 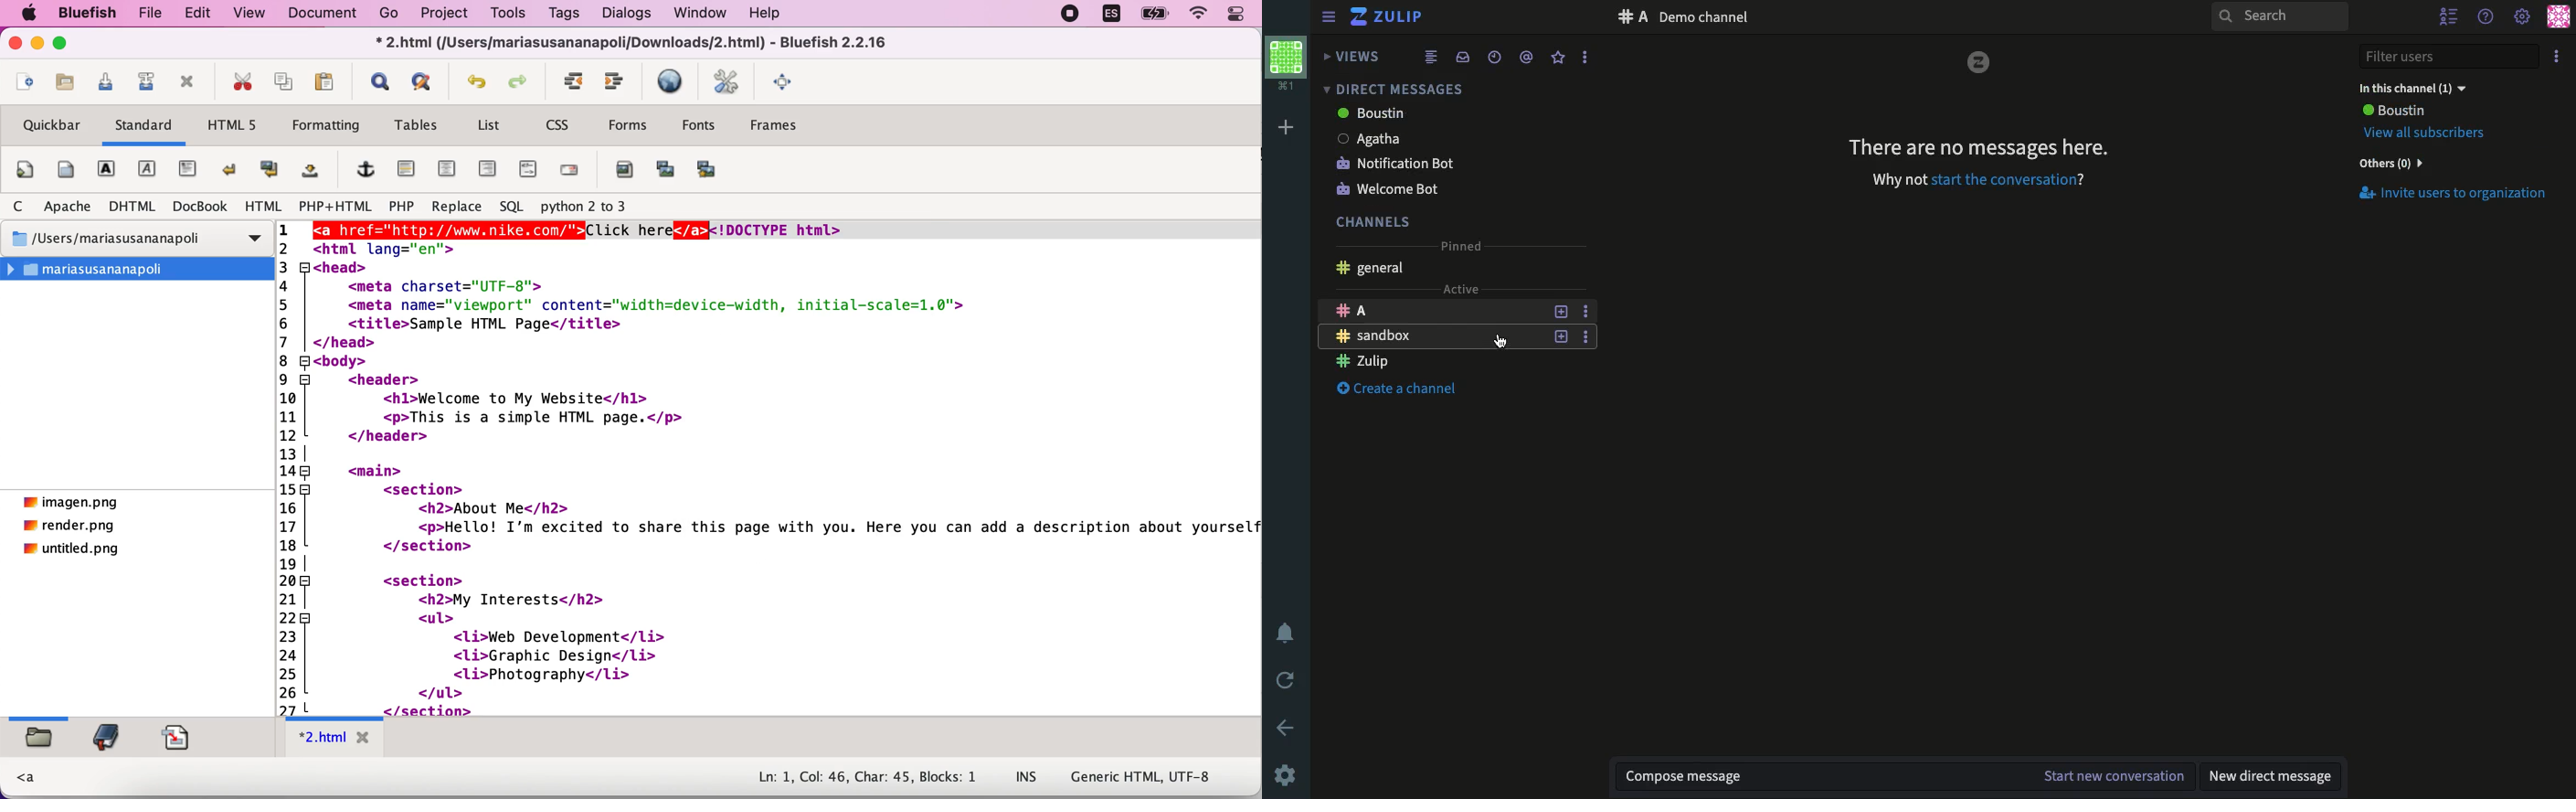 What do you see at coordinates (618, 83) in the screenshot?
I see `indent` at bounding box center [618, 83].